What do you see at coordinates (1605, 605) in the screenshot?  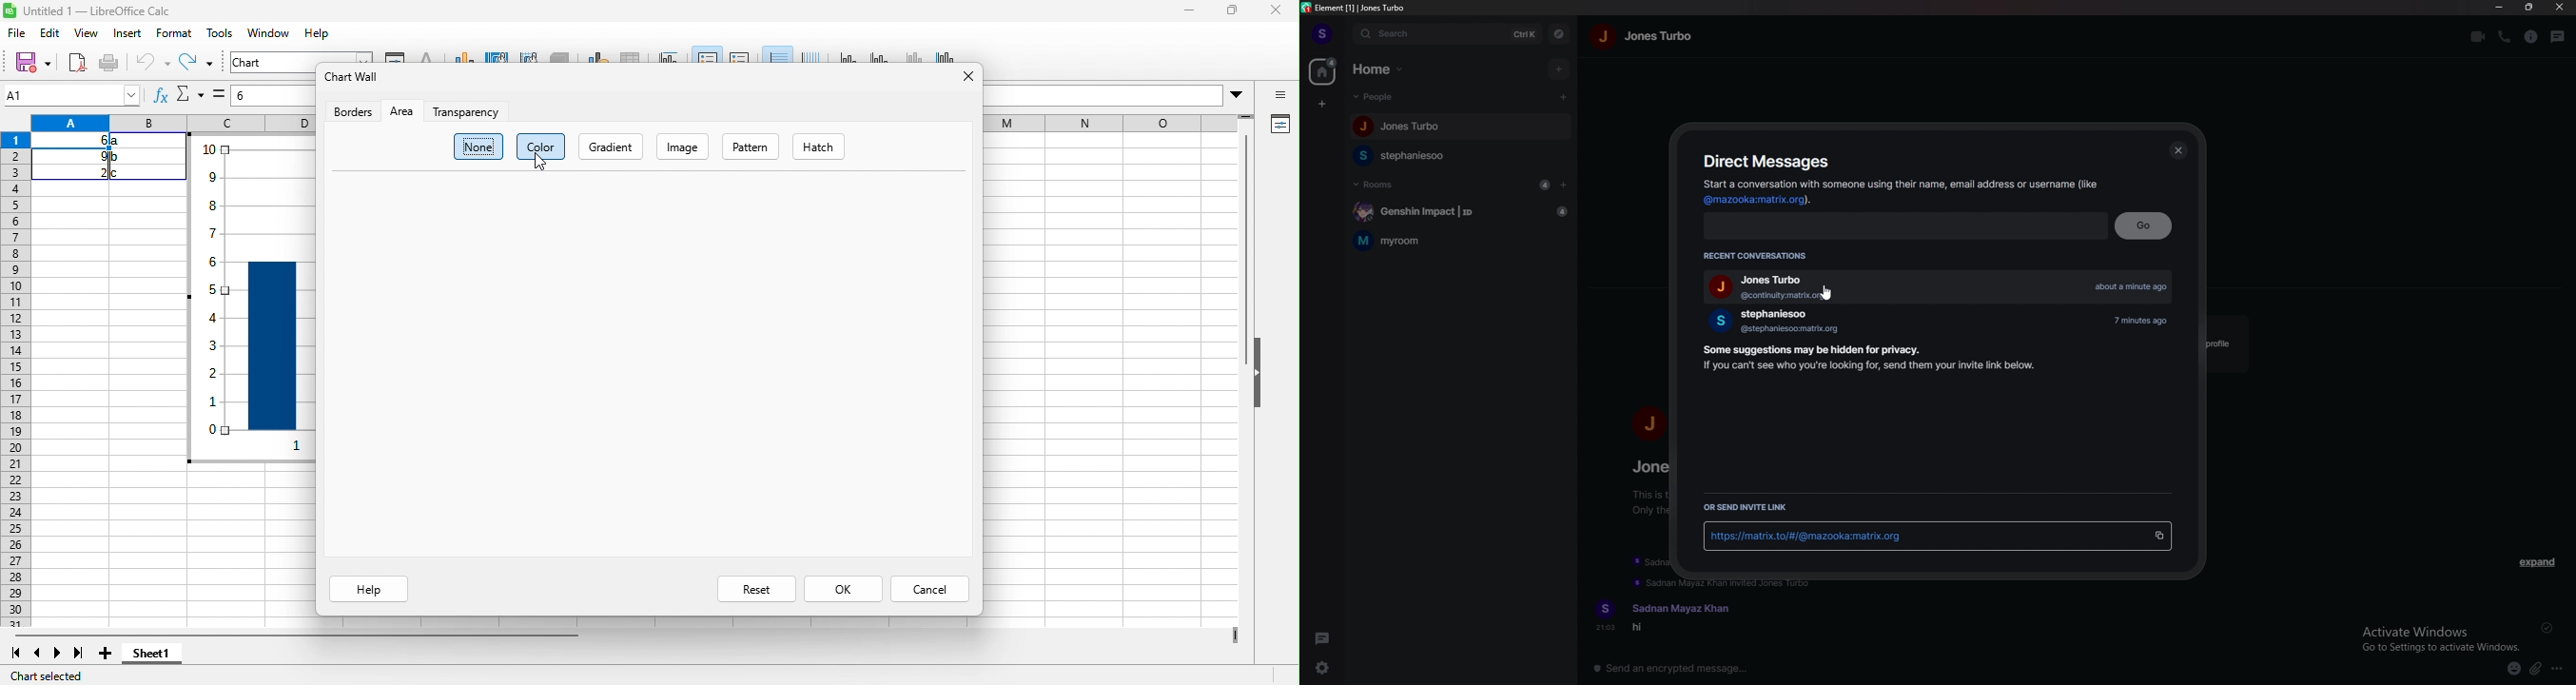 I see `s` at bounding box center [1605, 605].